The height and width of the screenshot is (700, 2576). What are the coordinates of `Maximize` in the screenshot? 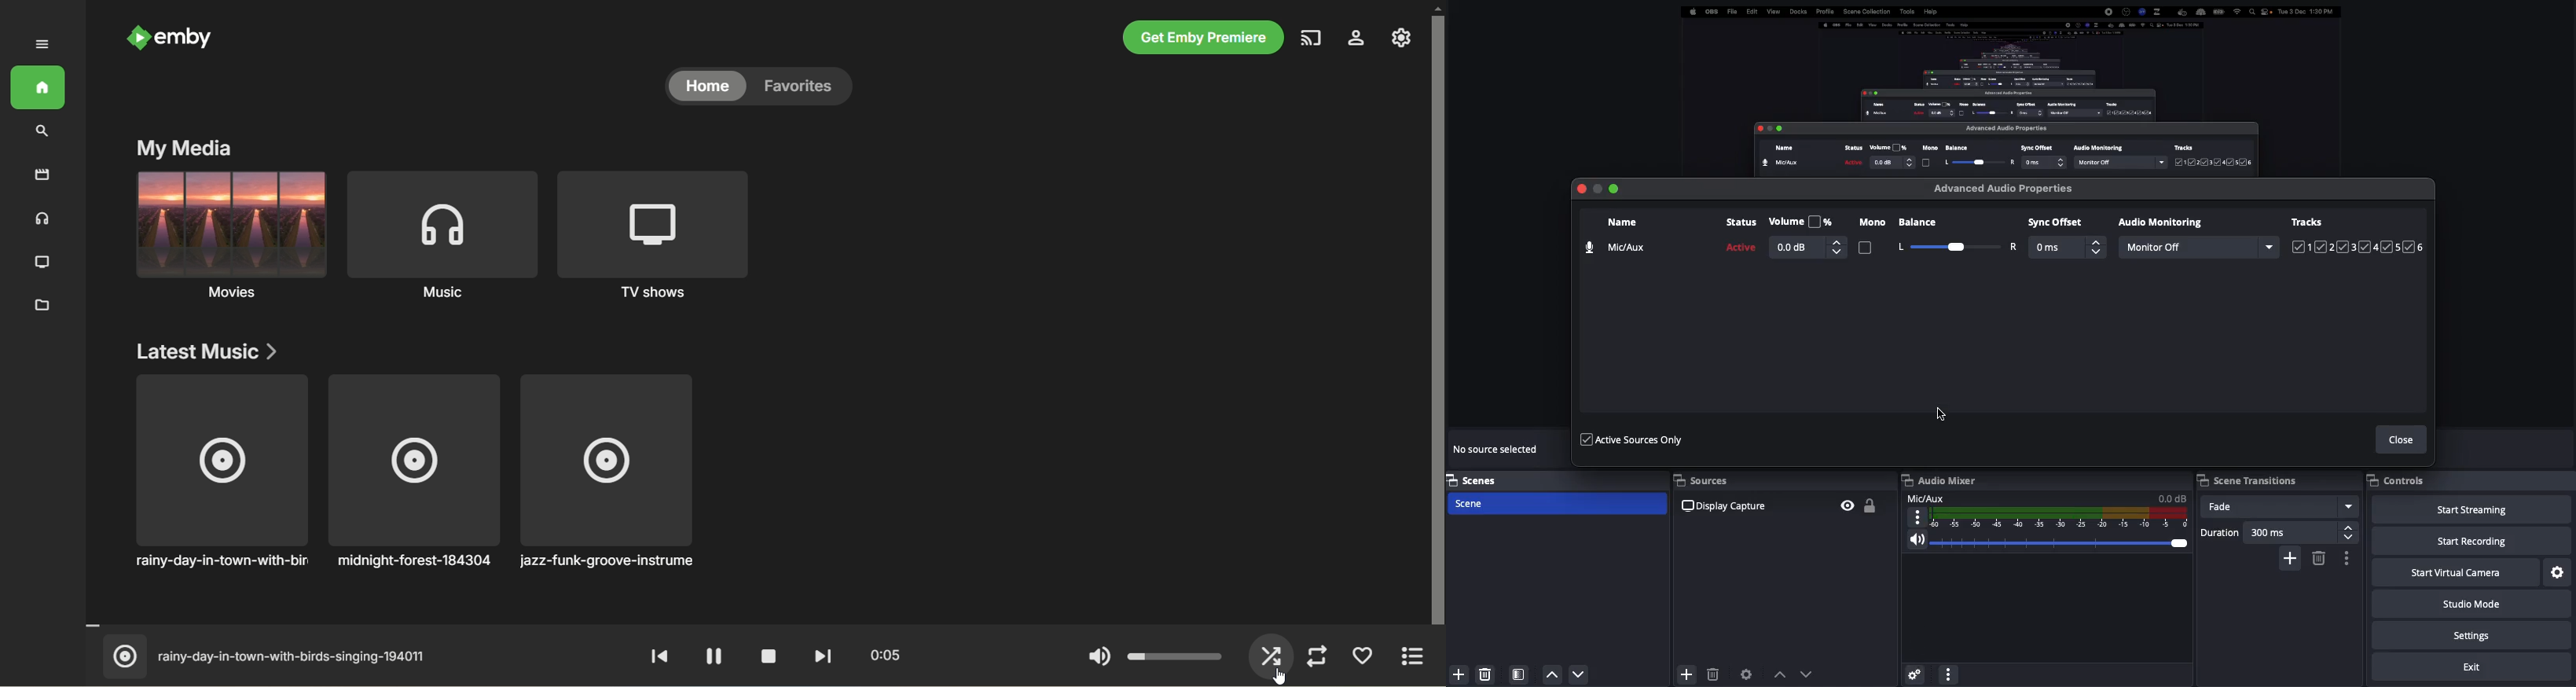 It's located at (1614, 189).